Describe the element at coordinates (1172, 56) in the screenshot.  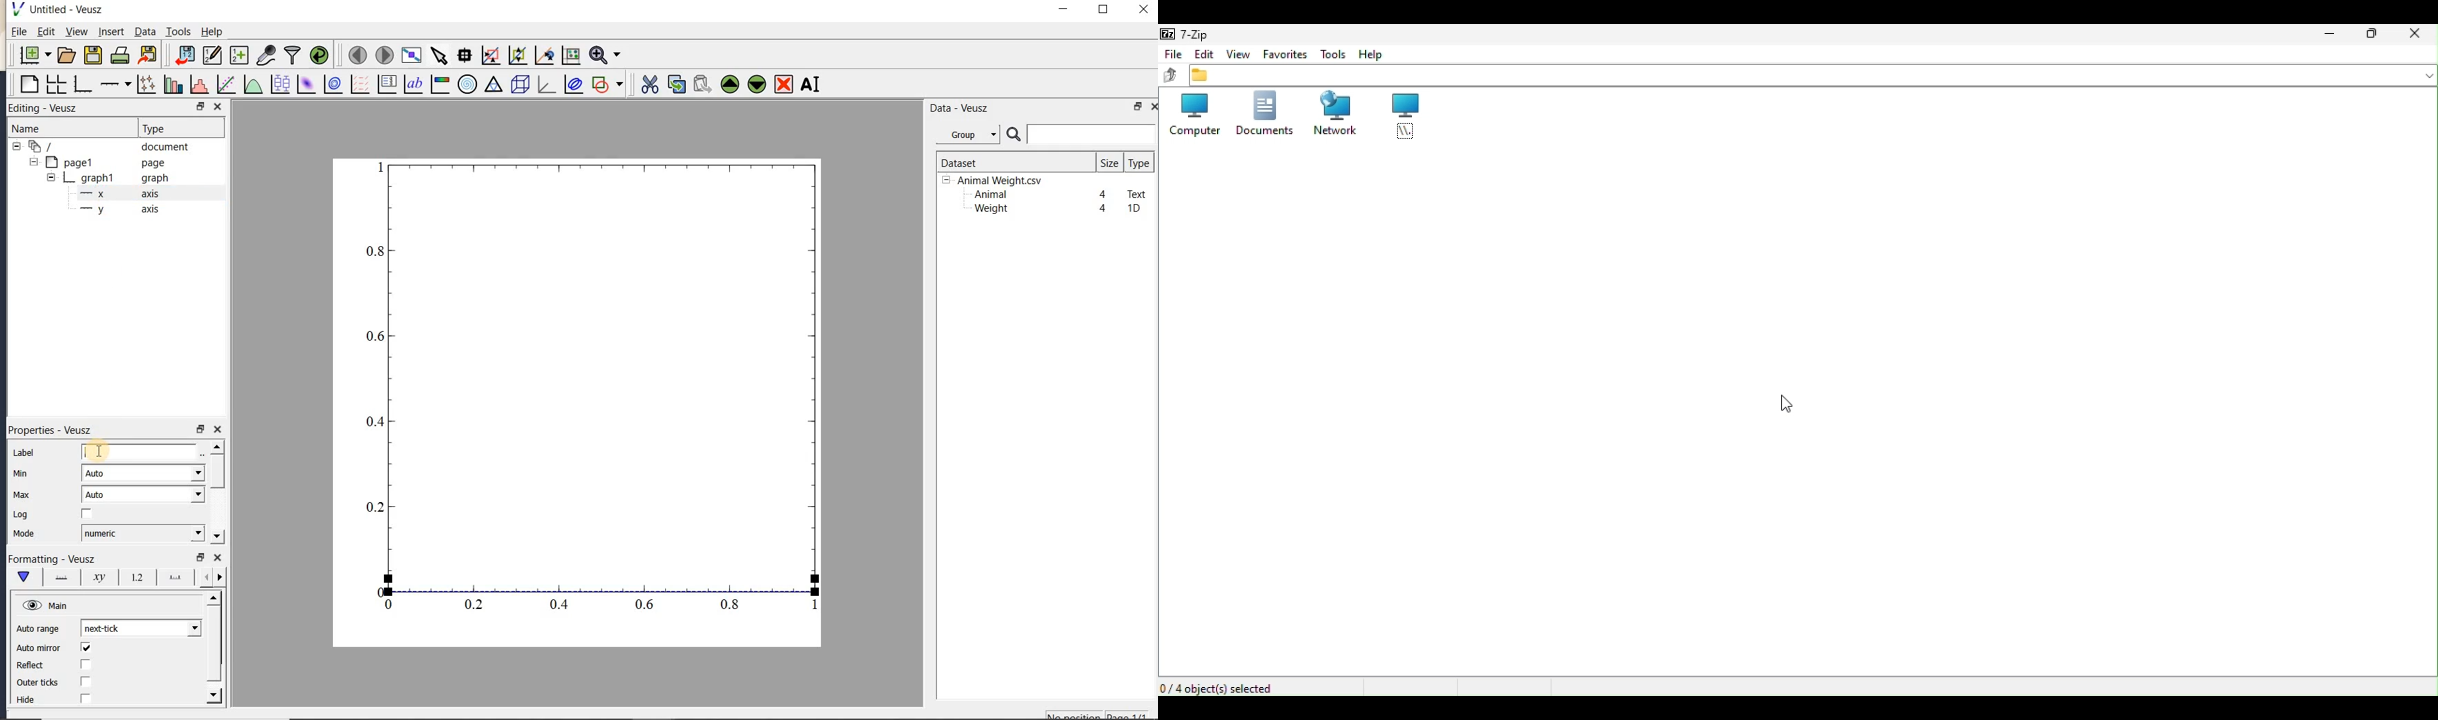
I see `File ` at that location.